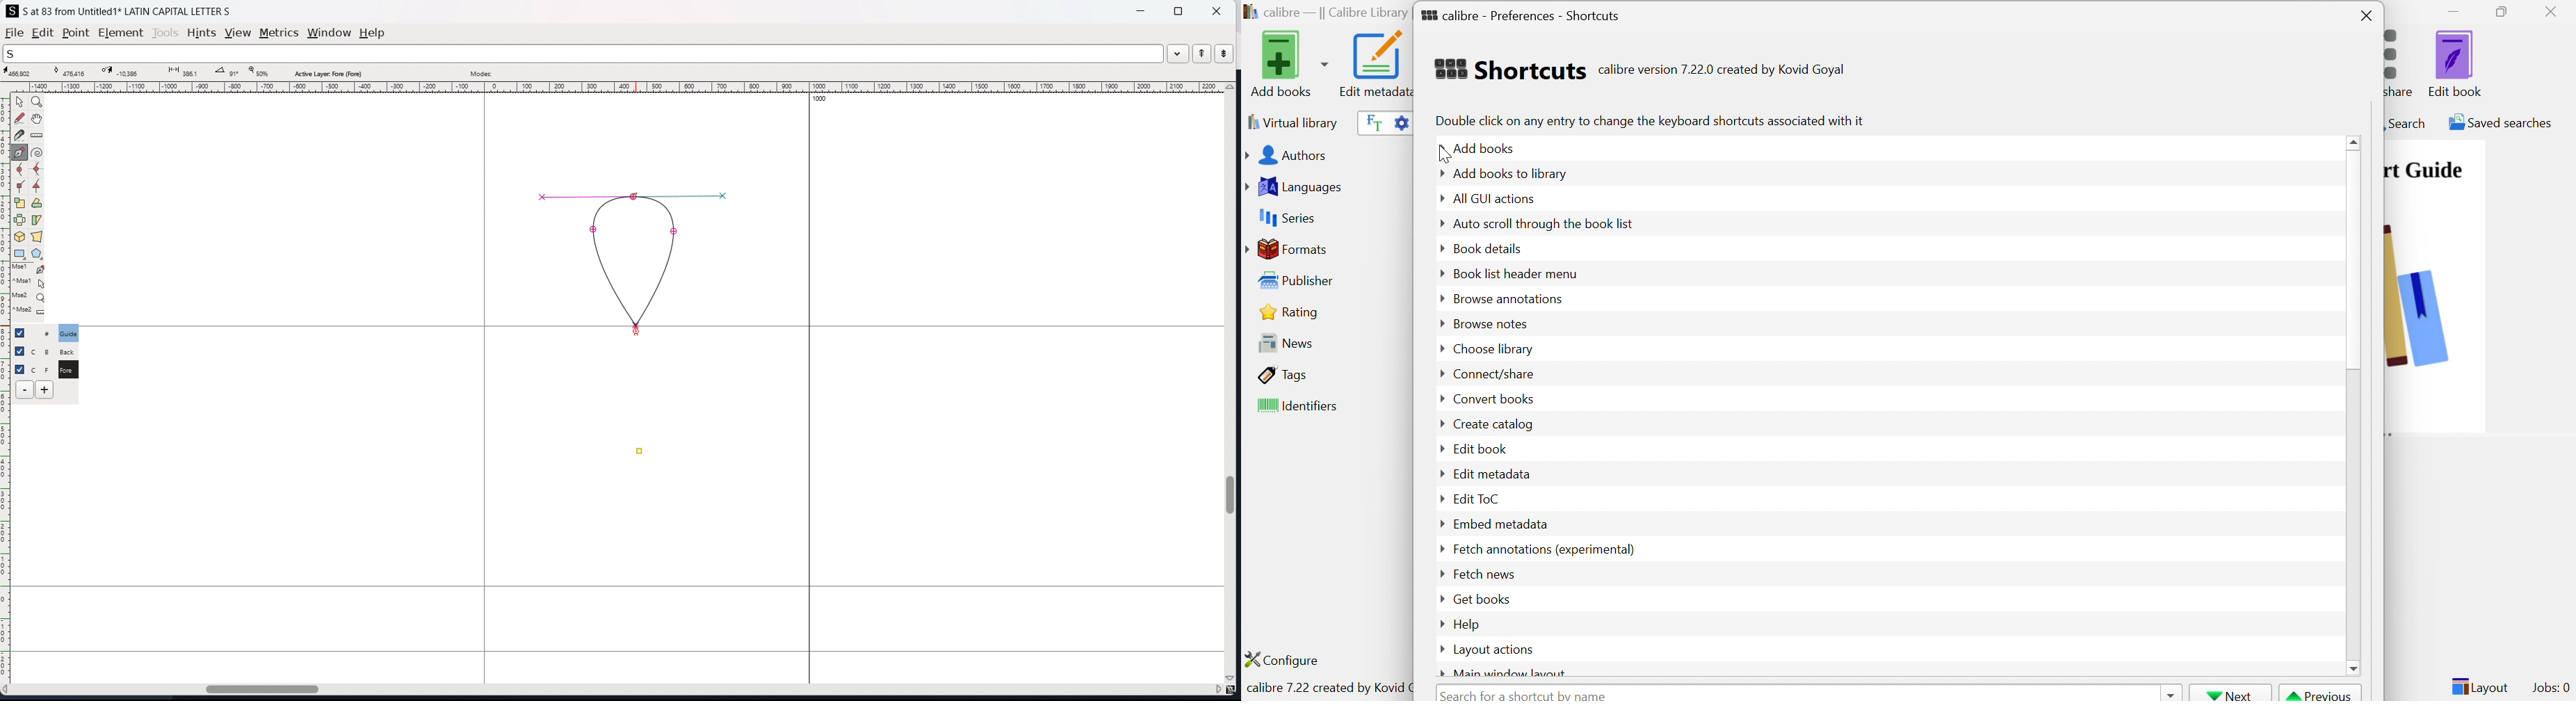 The image size is (2576, 728). I want to click on Book details, so click(1488, 247).